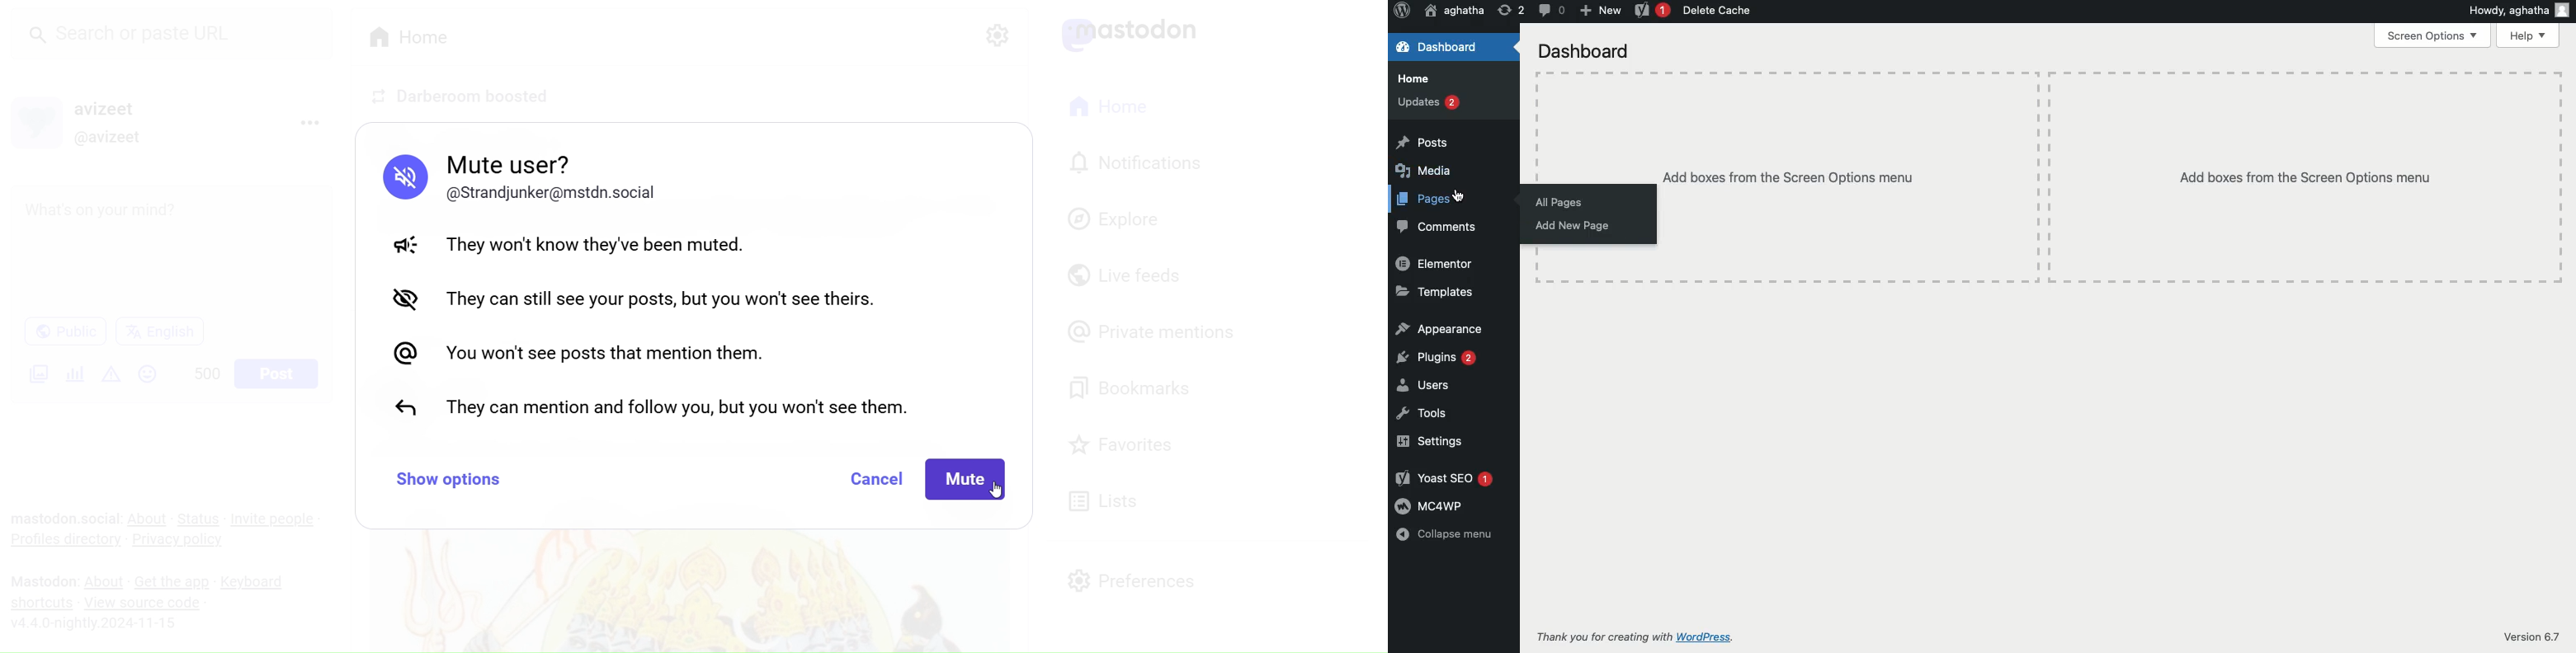  I want to click on Appearance, so click(1440, 328).